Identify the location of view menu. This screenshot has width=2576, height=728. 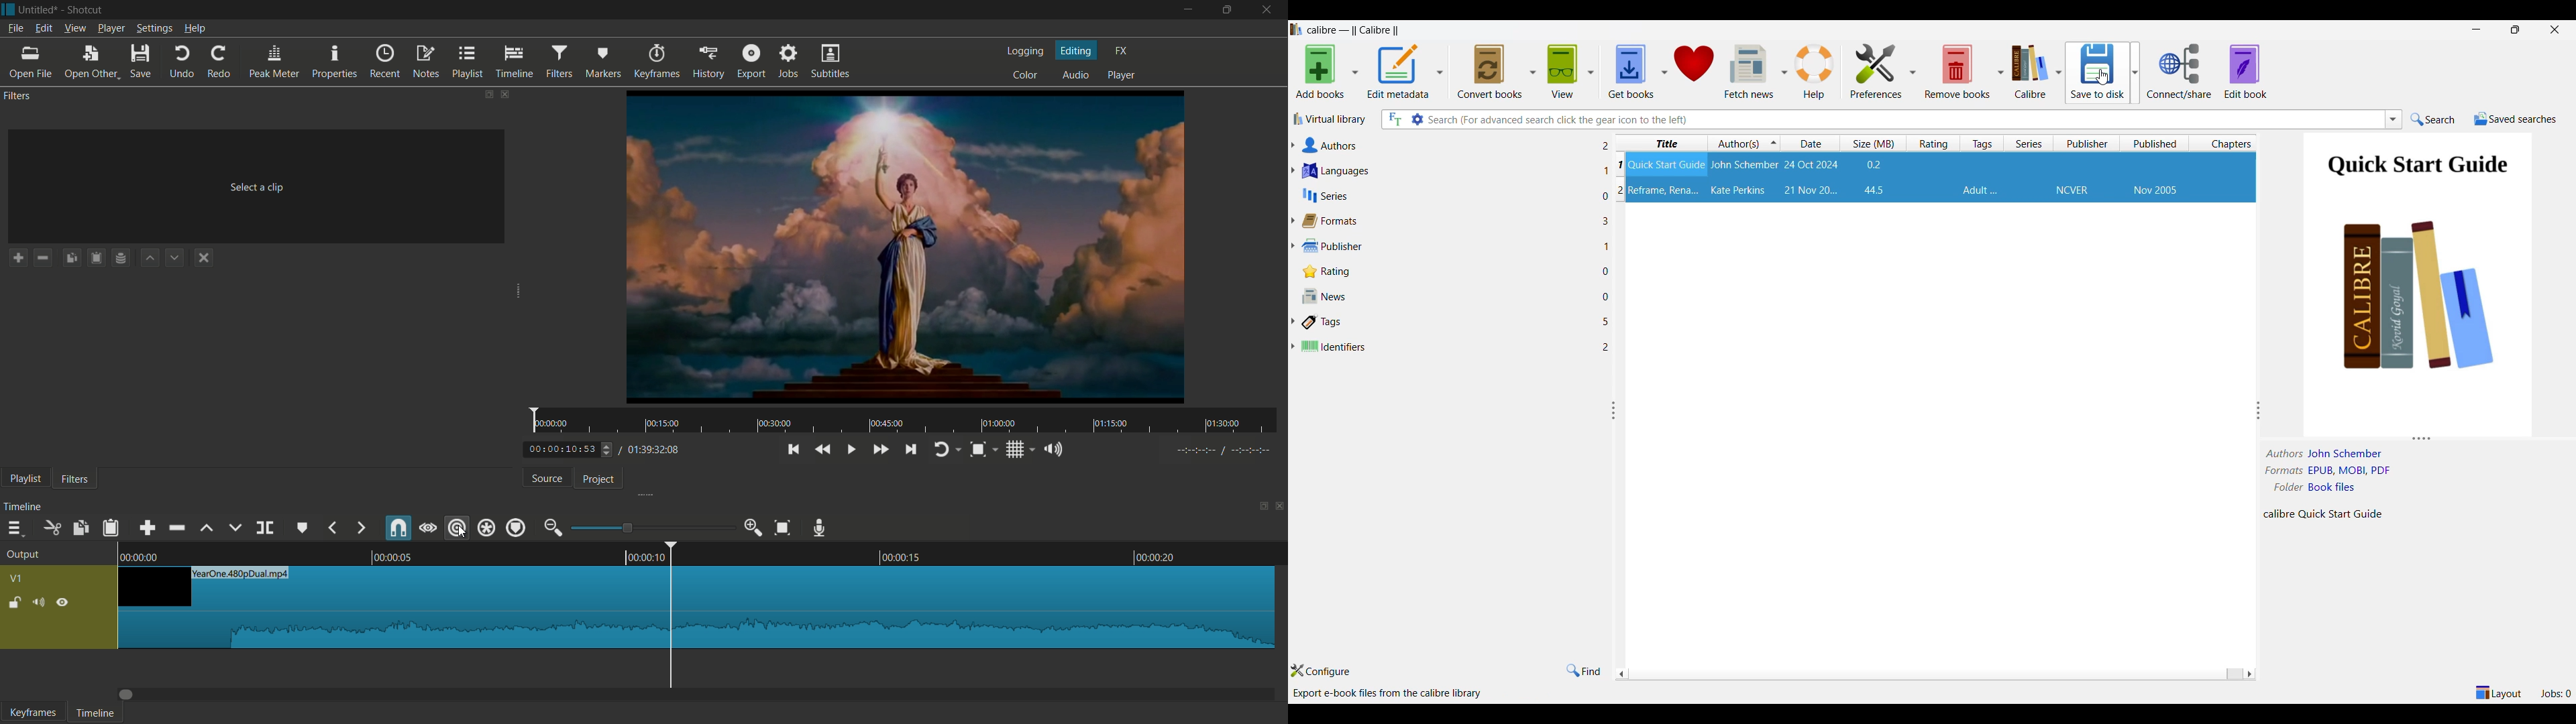
(75, 29).